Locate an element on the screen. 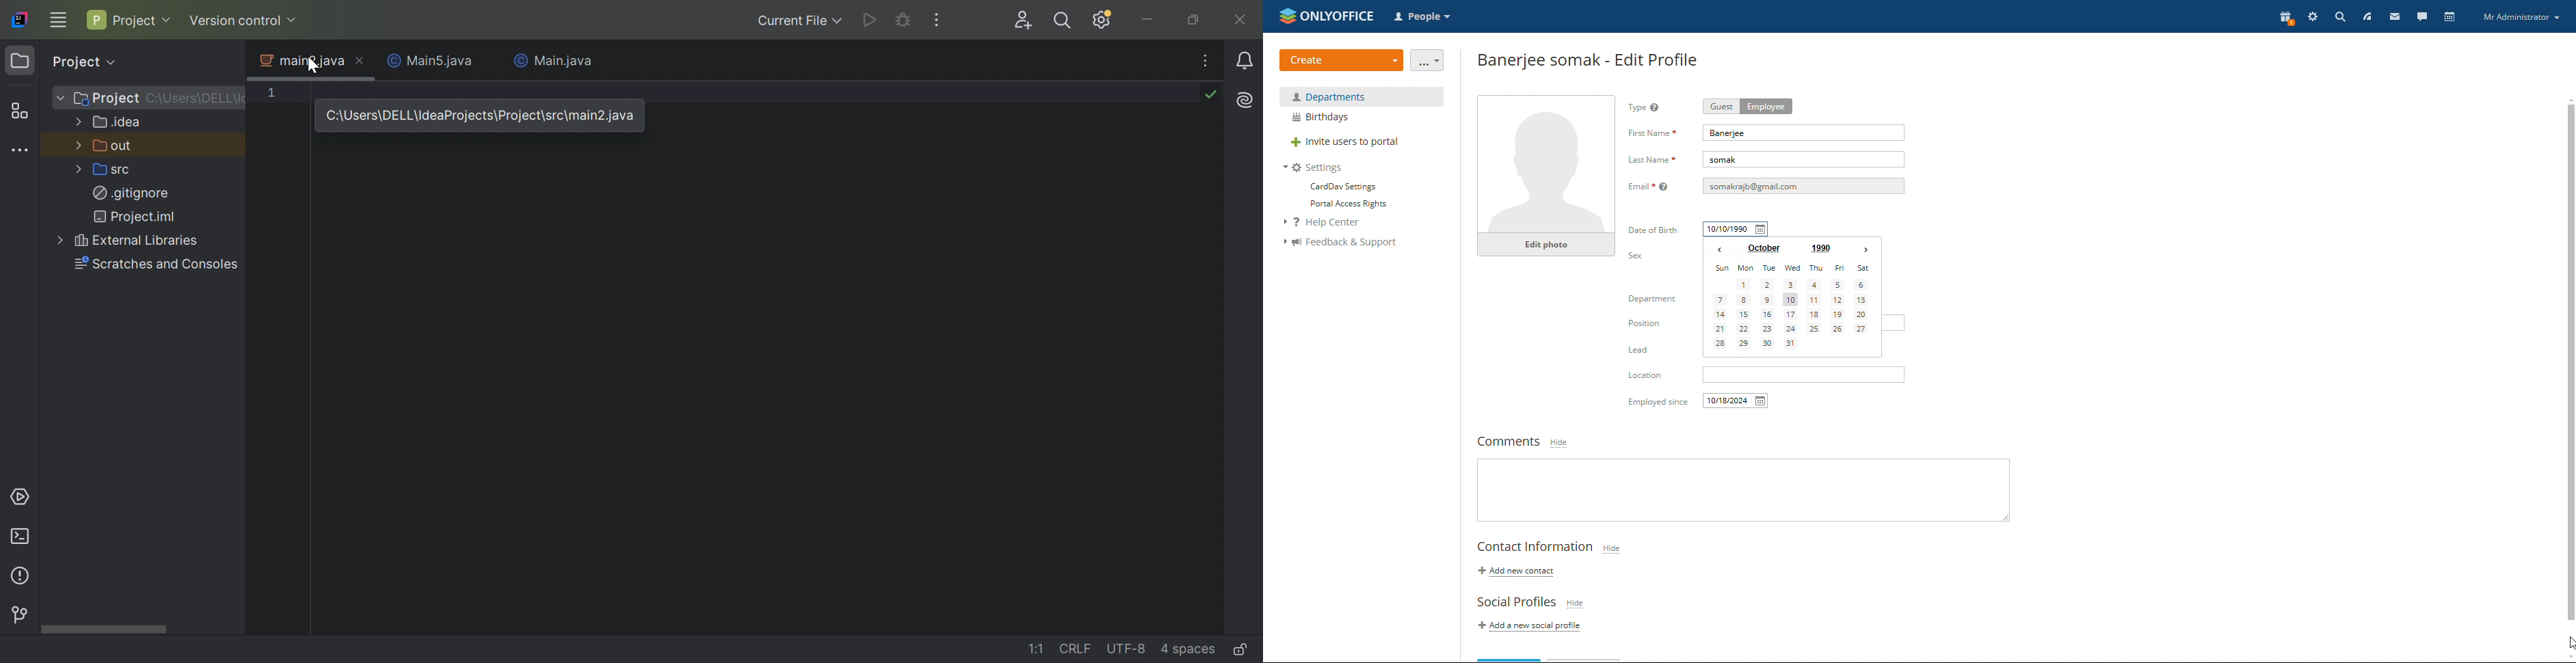 The height and width of the screenshot is (672, 2576). talk is located at coordinates (2421, 16).